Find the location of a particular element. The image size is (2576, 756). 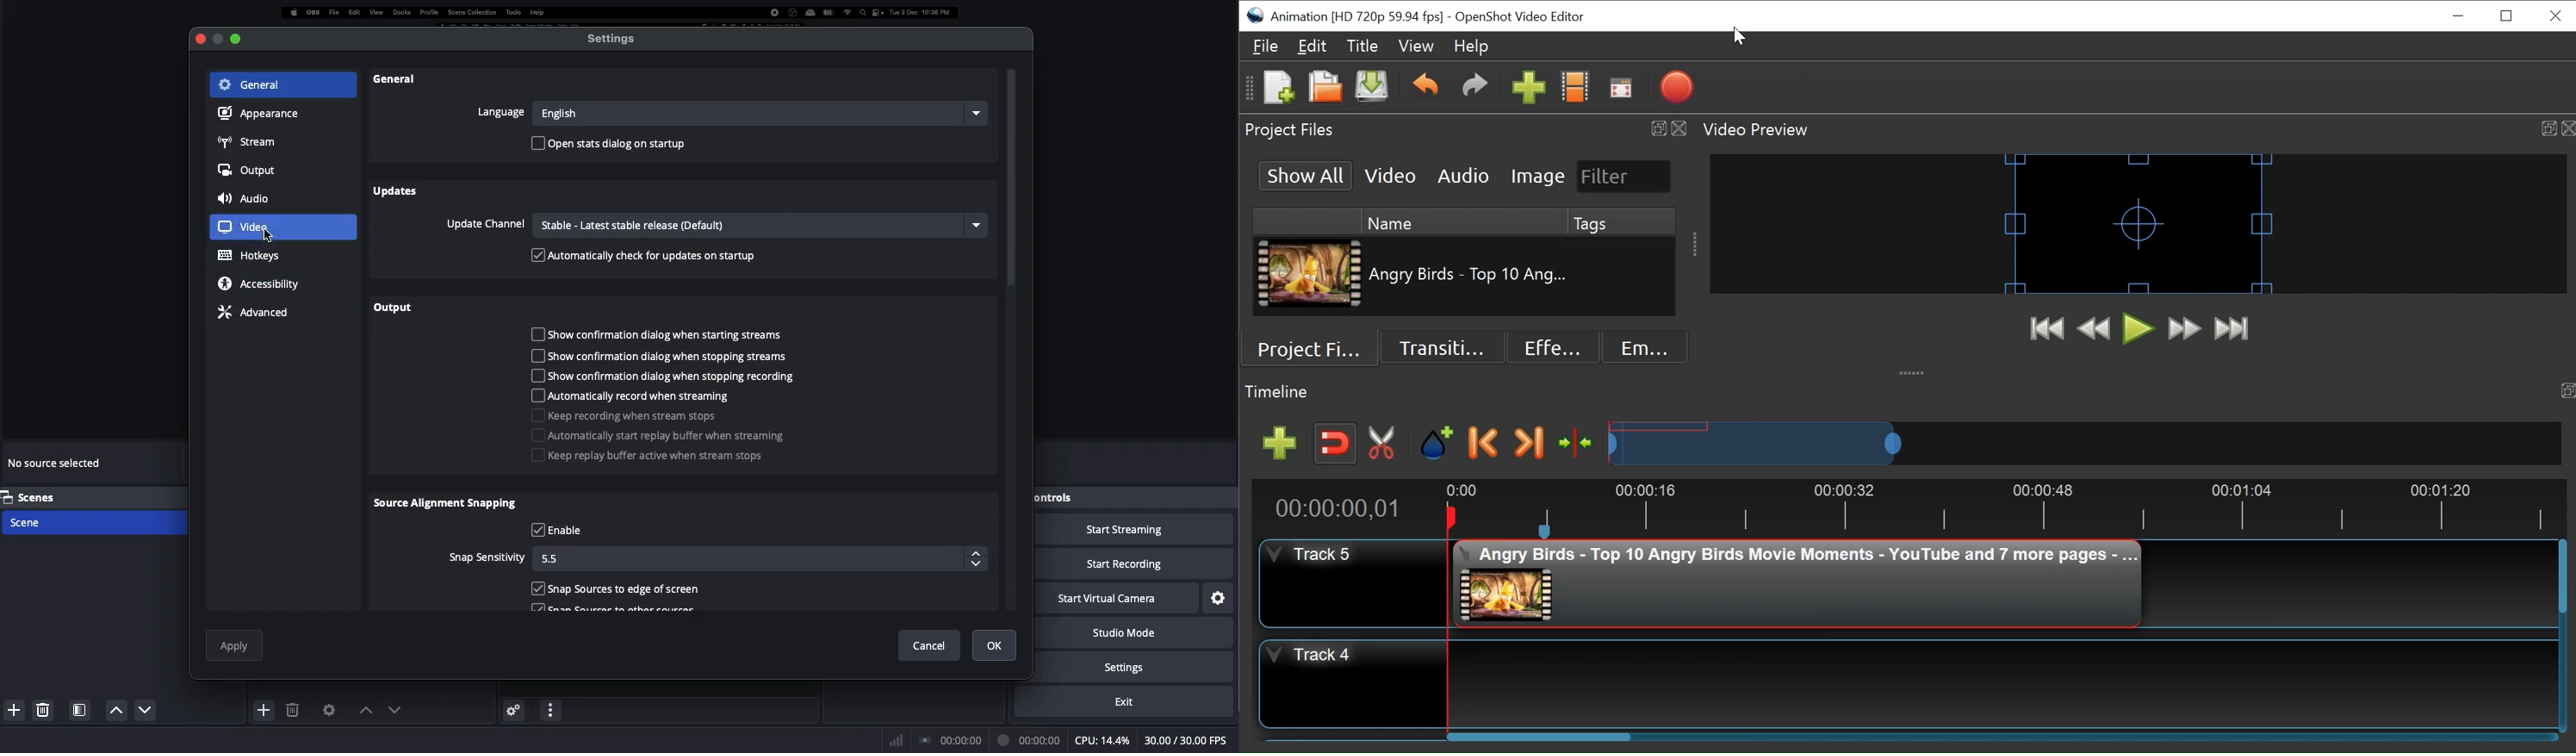

Start recording is located at coordinates (1135, 565).